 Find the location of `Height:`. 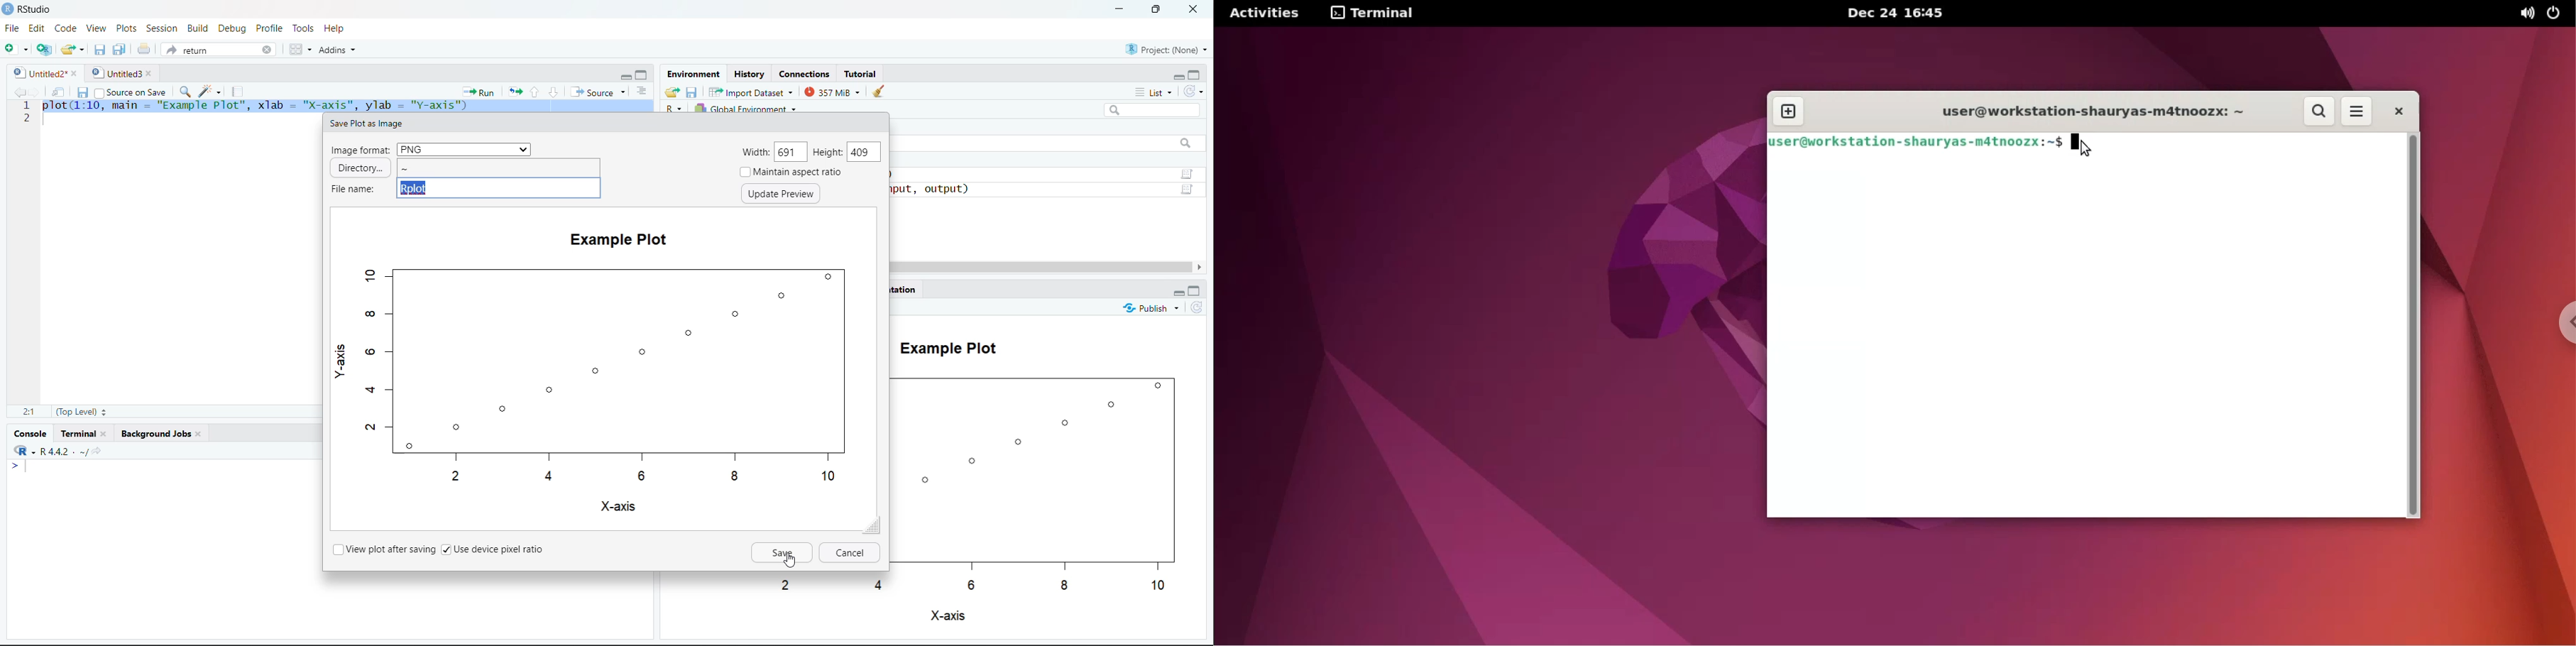

Height: is located at coordinates (828, 153).